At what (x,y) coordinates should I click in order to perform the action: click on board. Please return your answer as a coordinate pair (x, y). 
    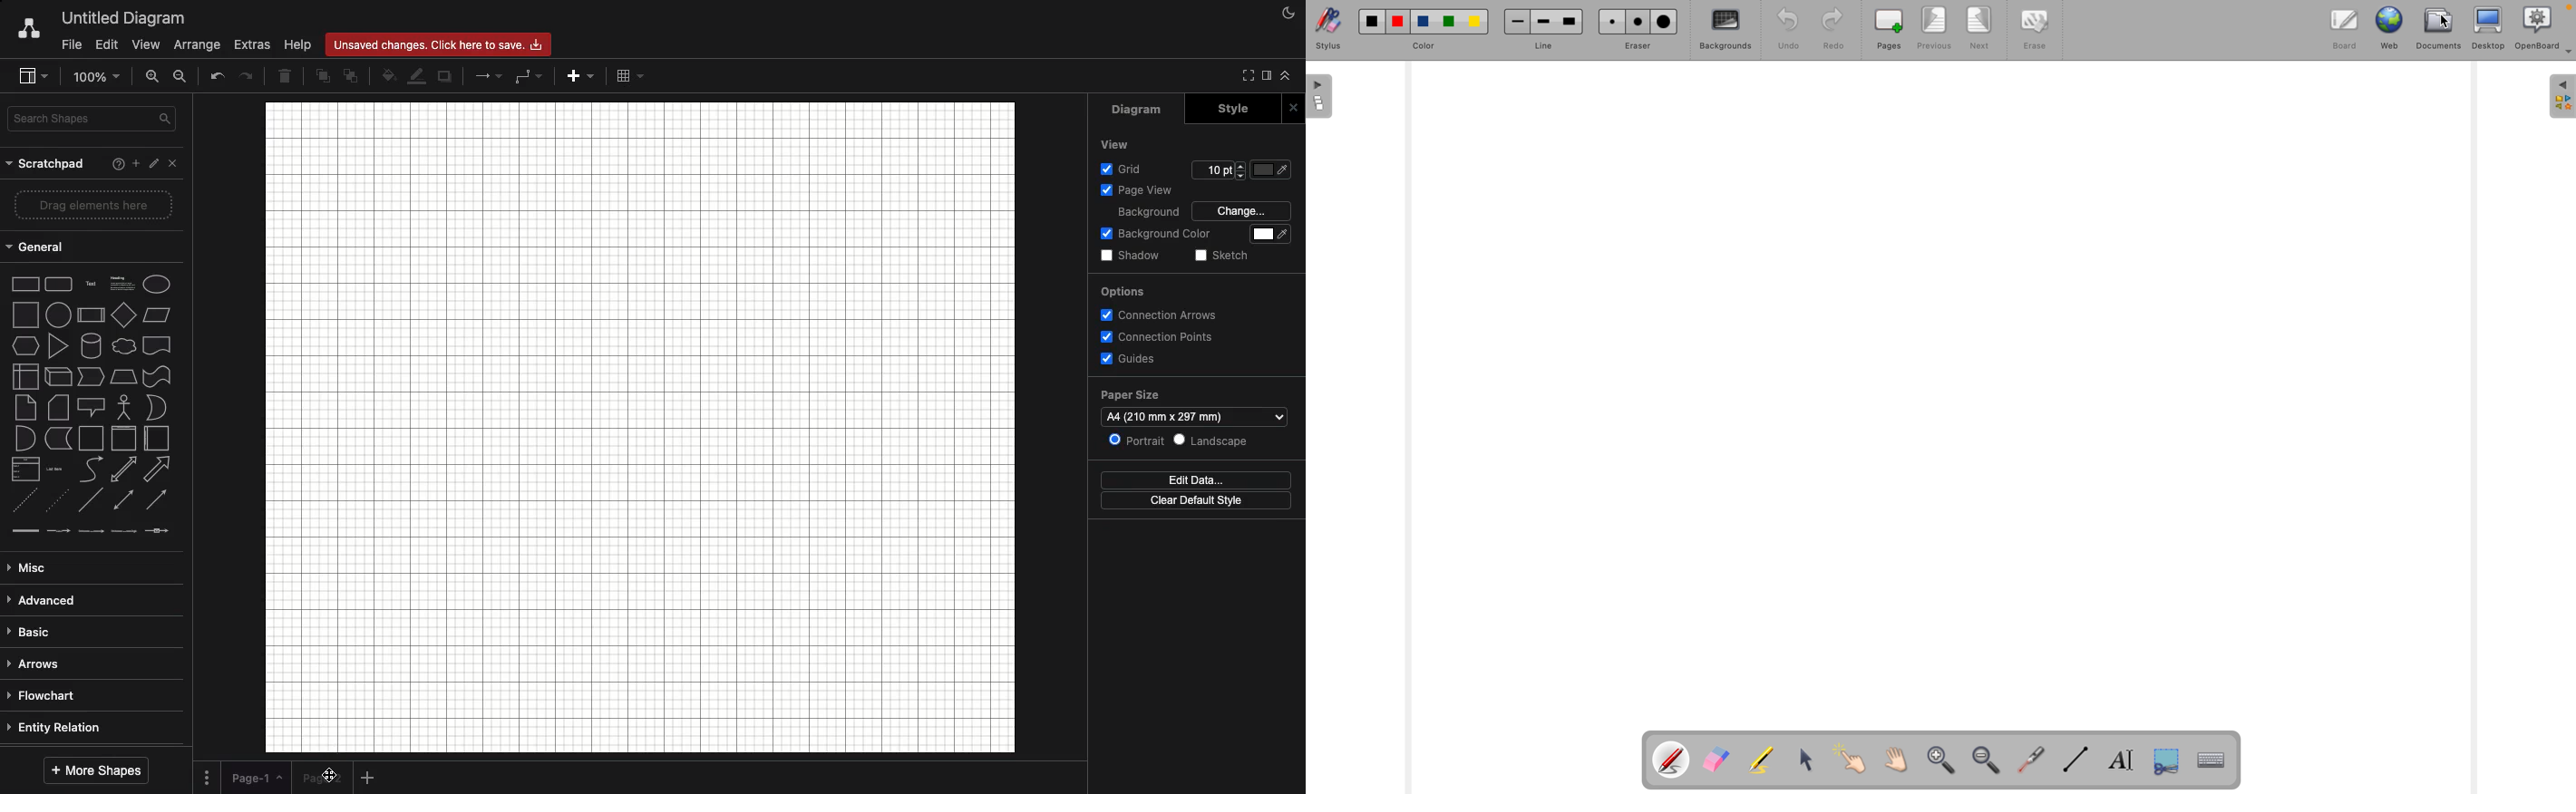
    Looking at the image, I should click on (2337, 26).